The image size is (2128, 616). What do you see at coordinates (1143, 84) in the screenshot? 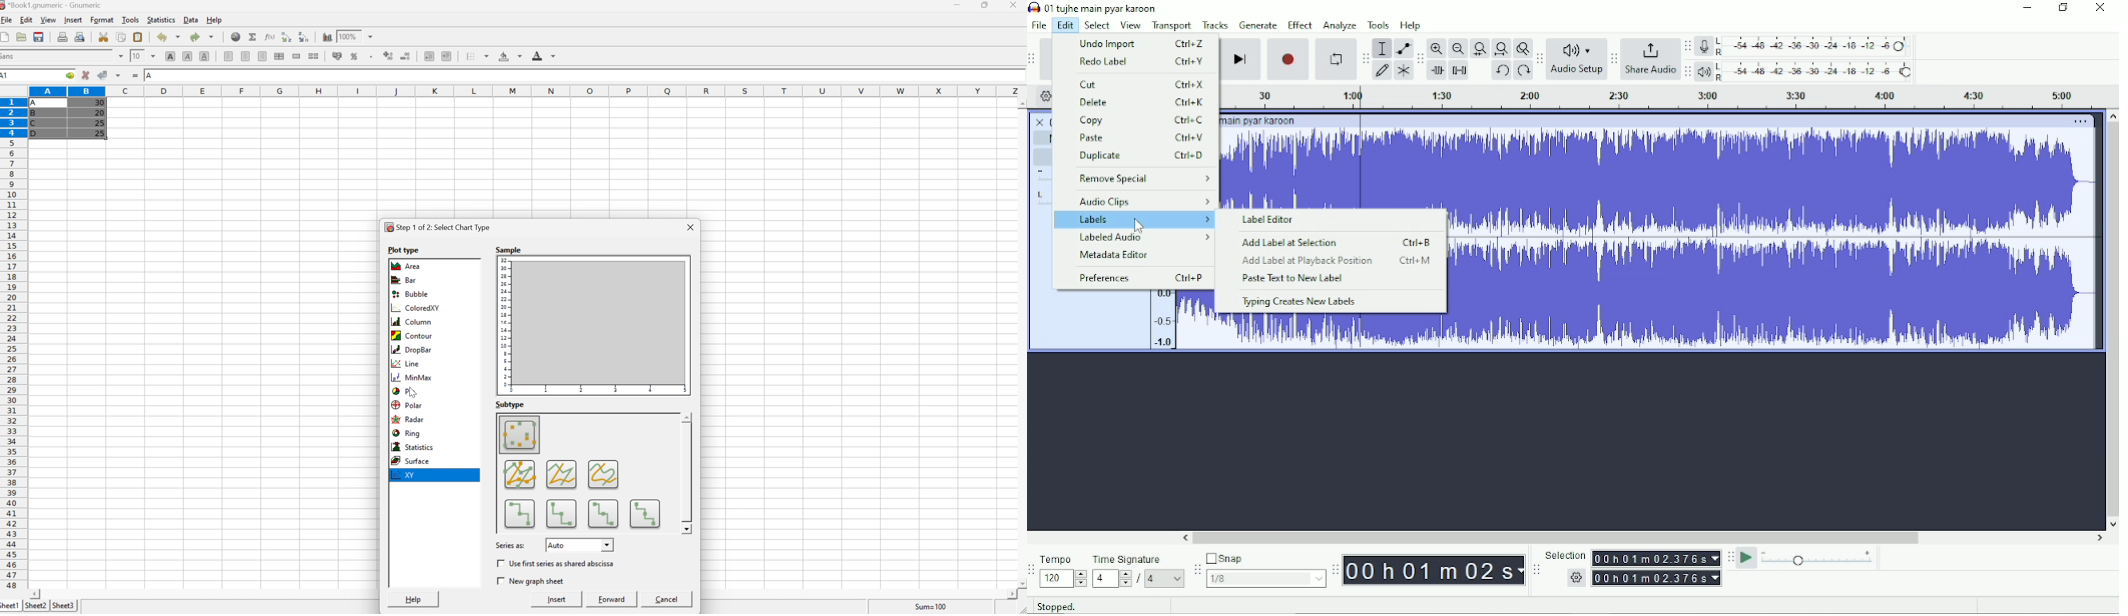
I see `Cut` at bounding box center [1143, 84].